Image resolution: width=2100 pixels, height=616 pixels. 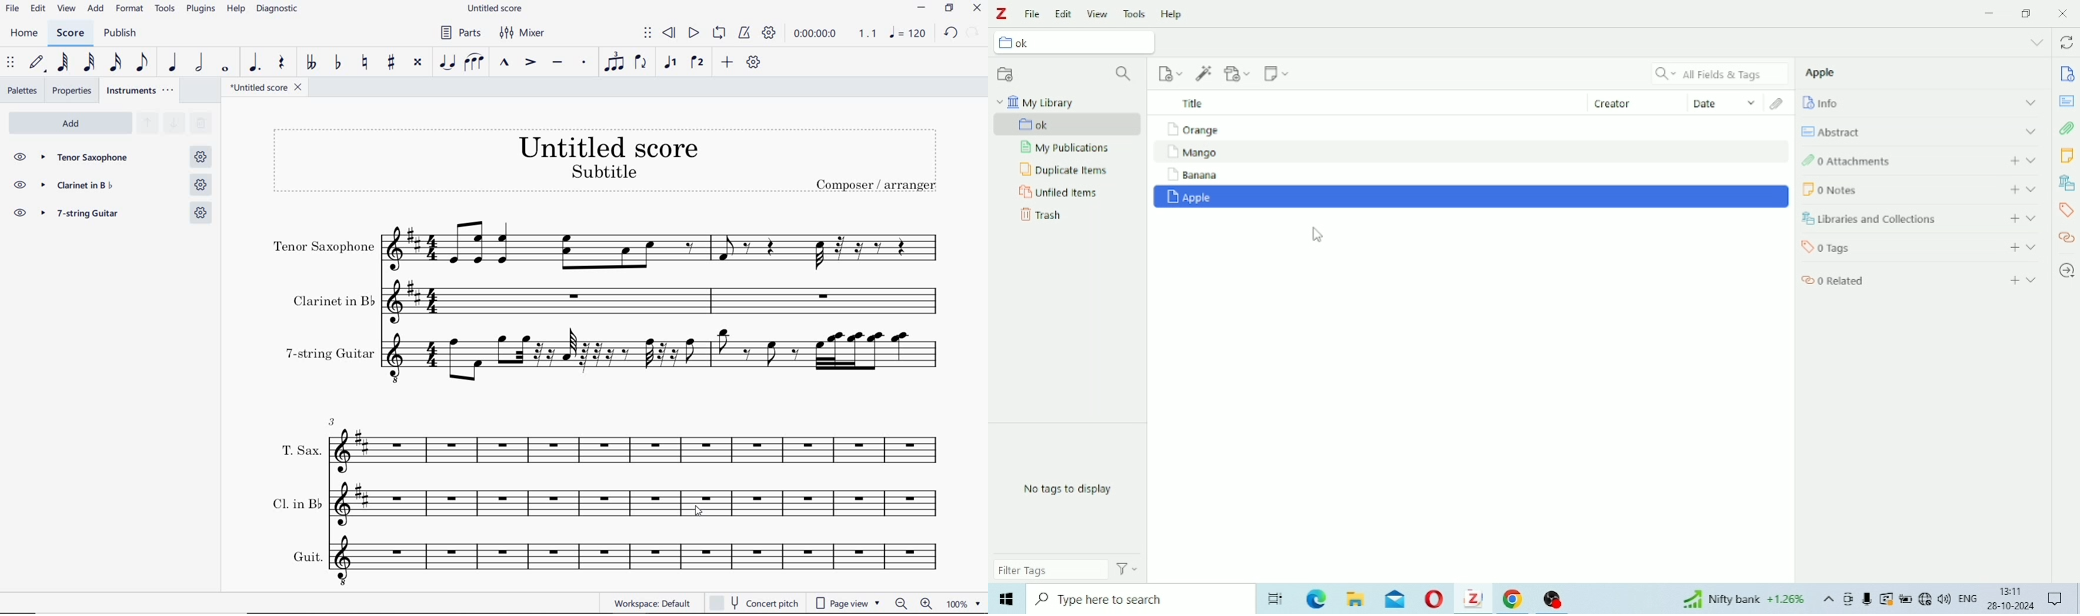 What do you see at coordinates (848, 602) in the screenshot?
I see `PAGE VIEW` at bounding box center [848, 602].